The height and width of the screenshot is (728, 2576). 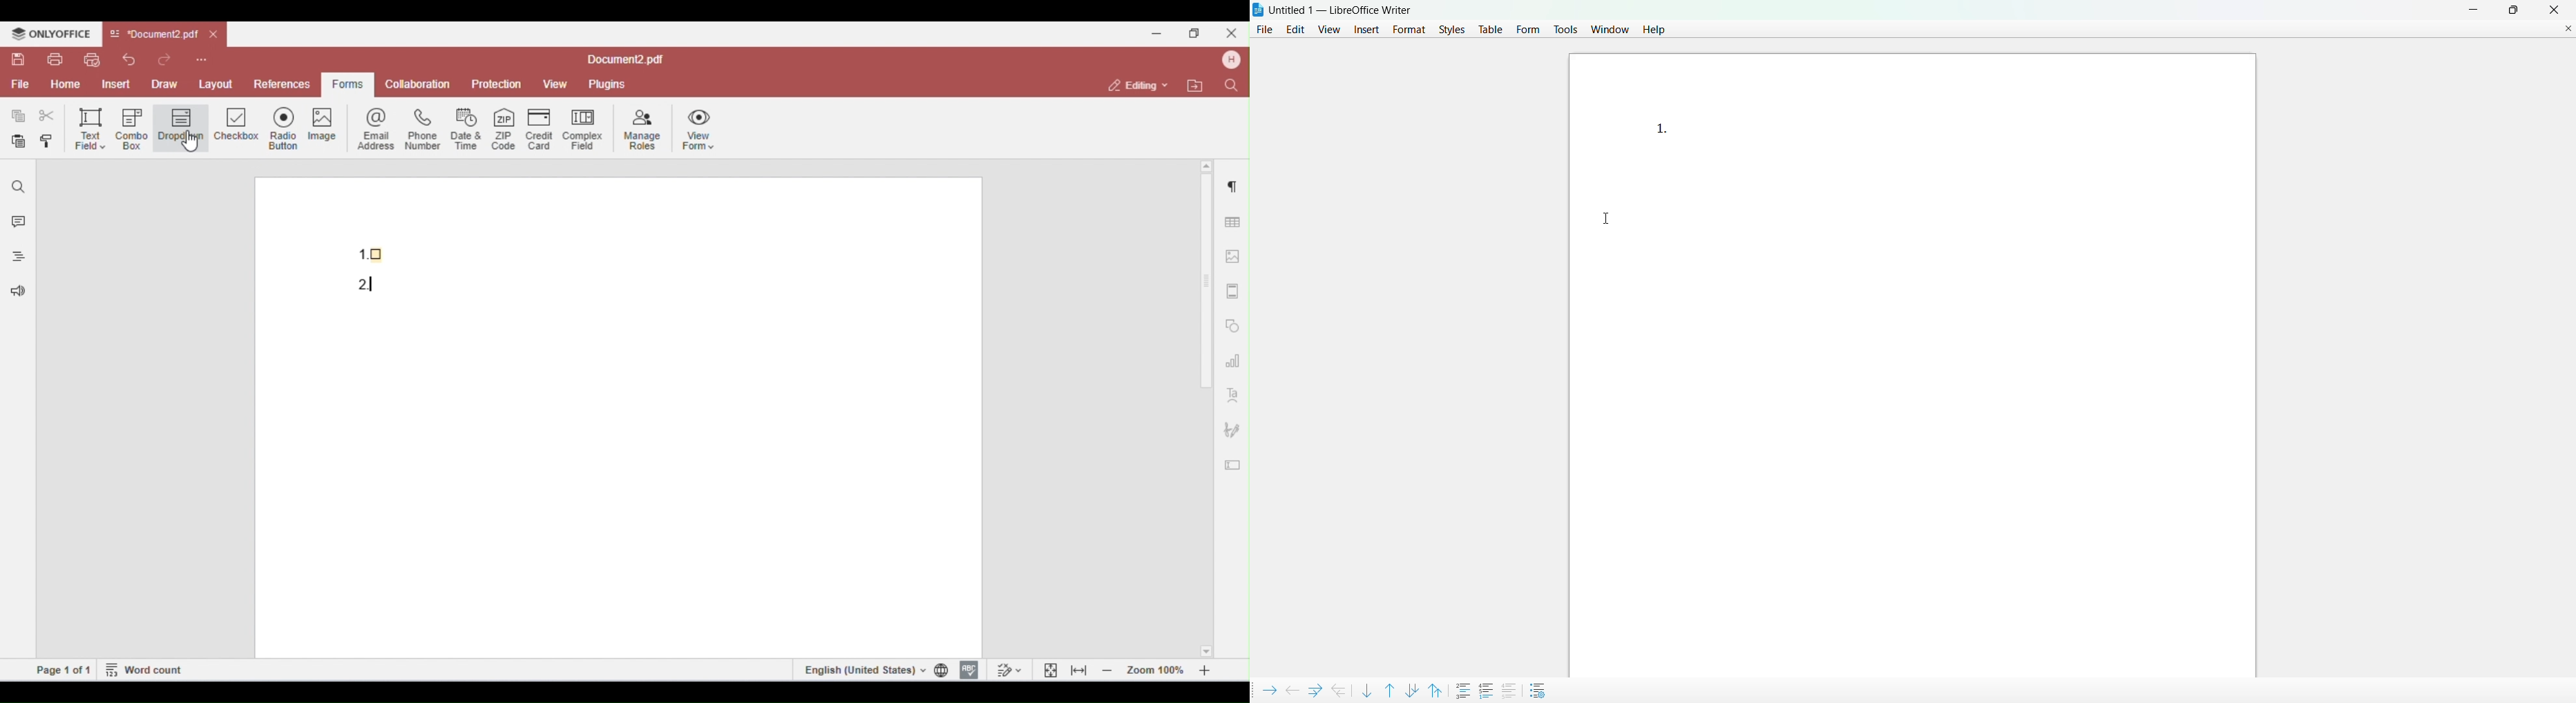 I want to click on file, so click(x=1265, y=30).